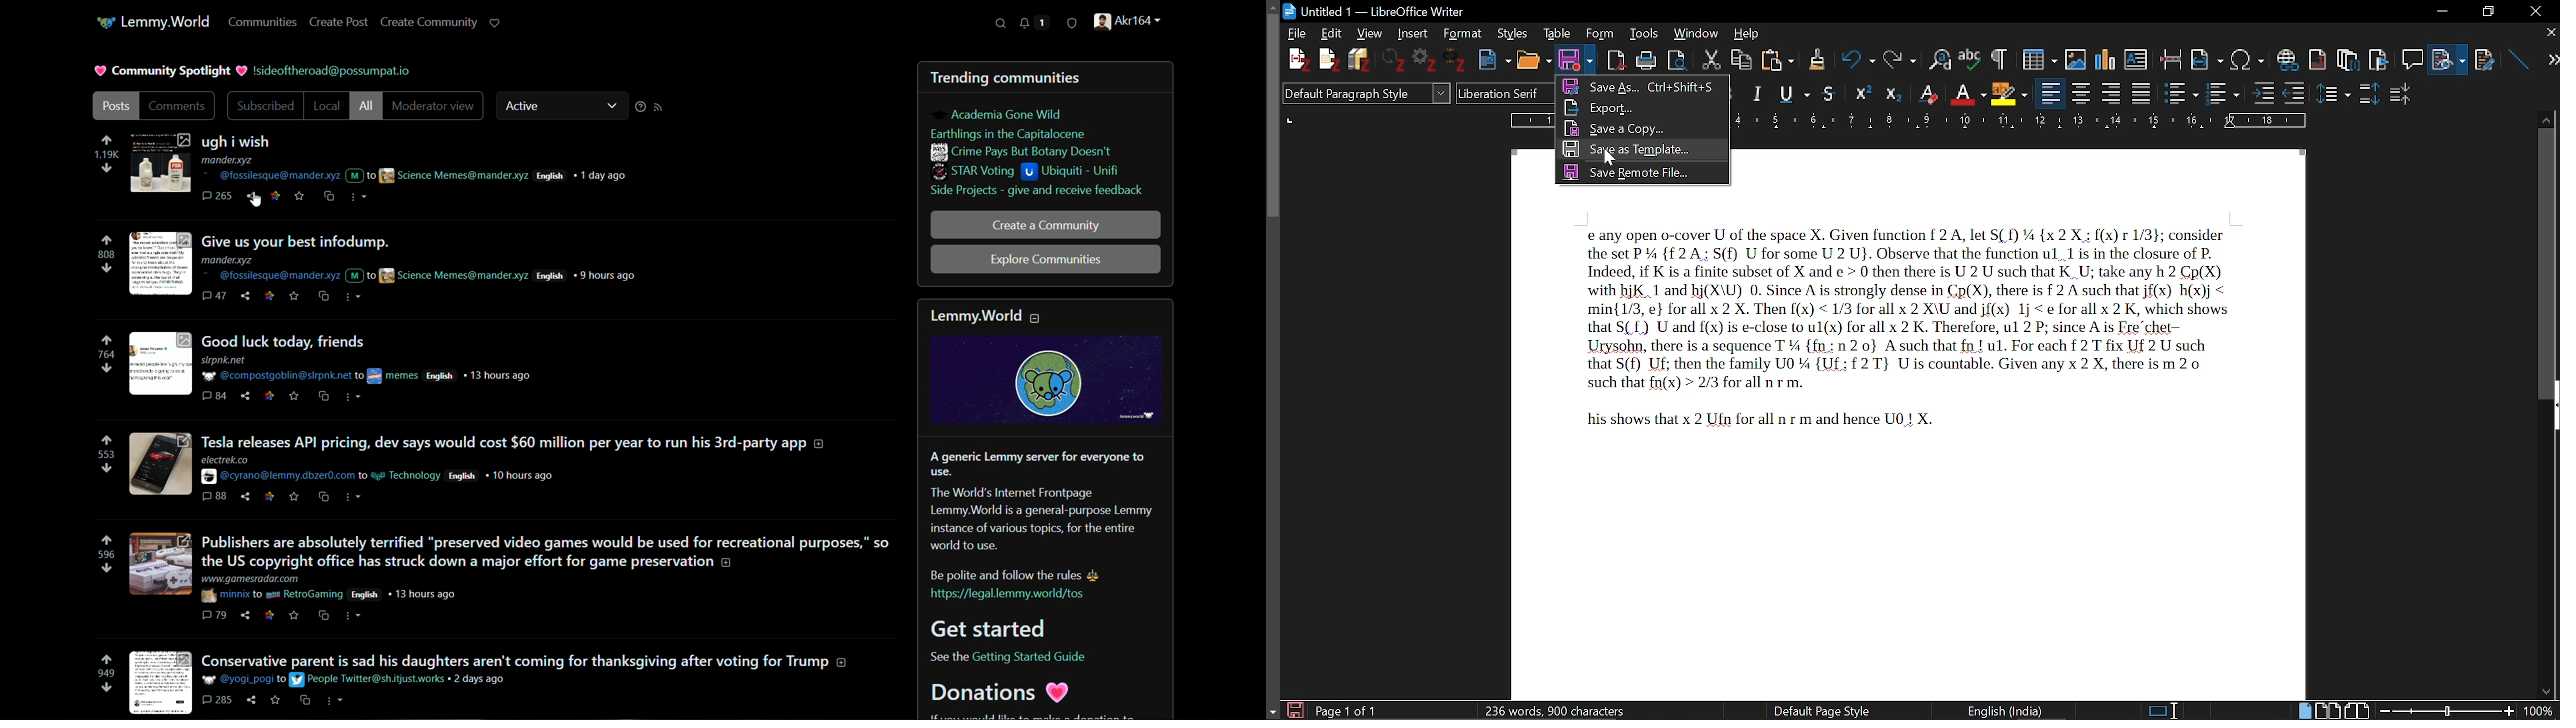  I want to click on Insert comment, so click(2411, 55).